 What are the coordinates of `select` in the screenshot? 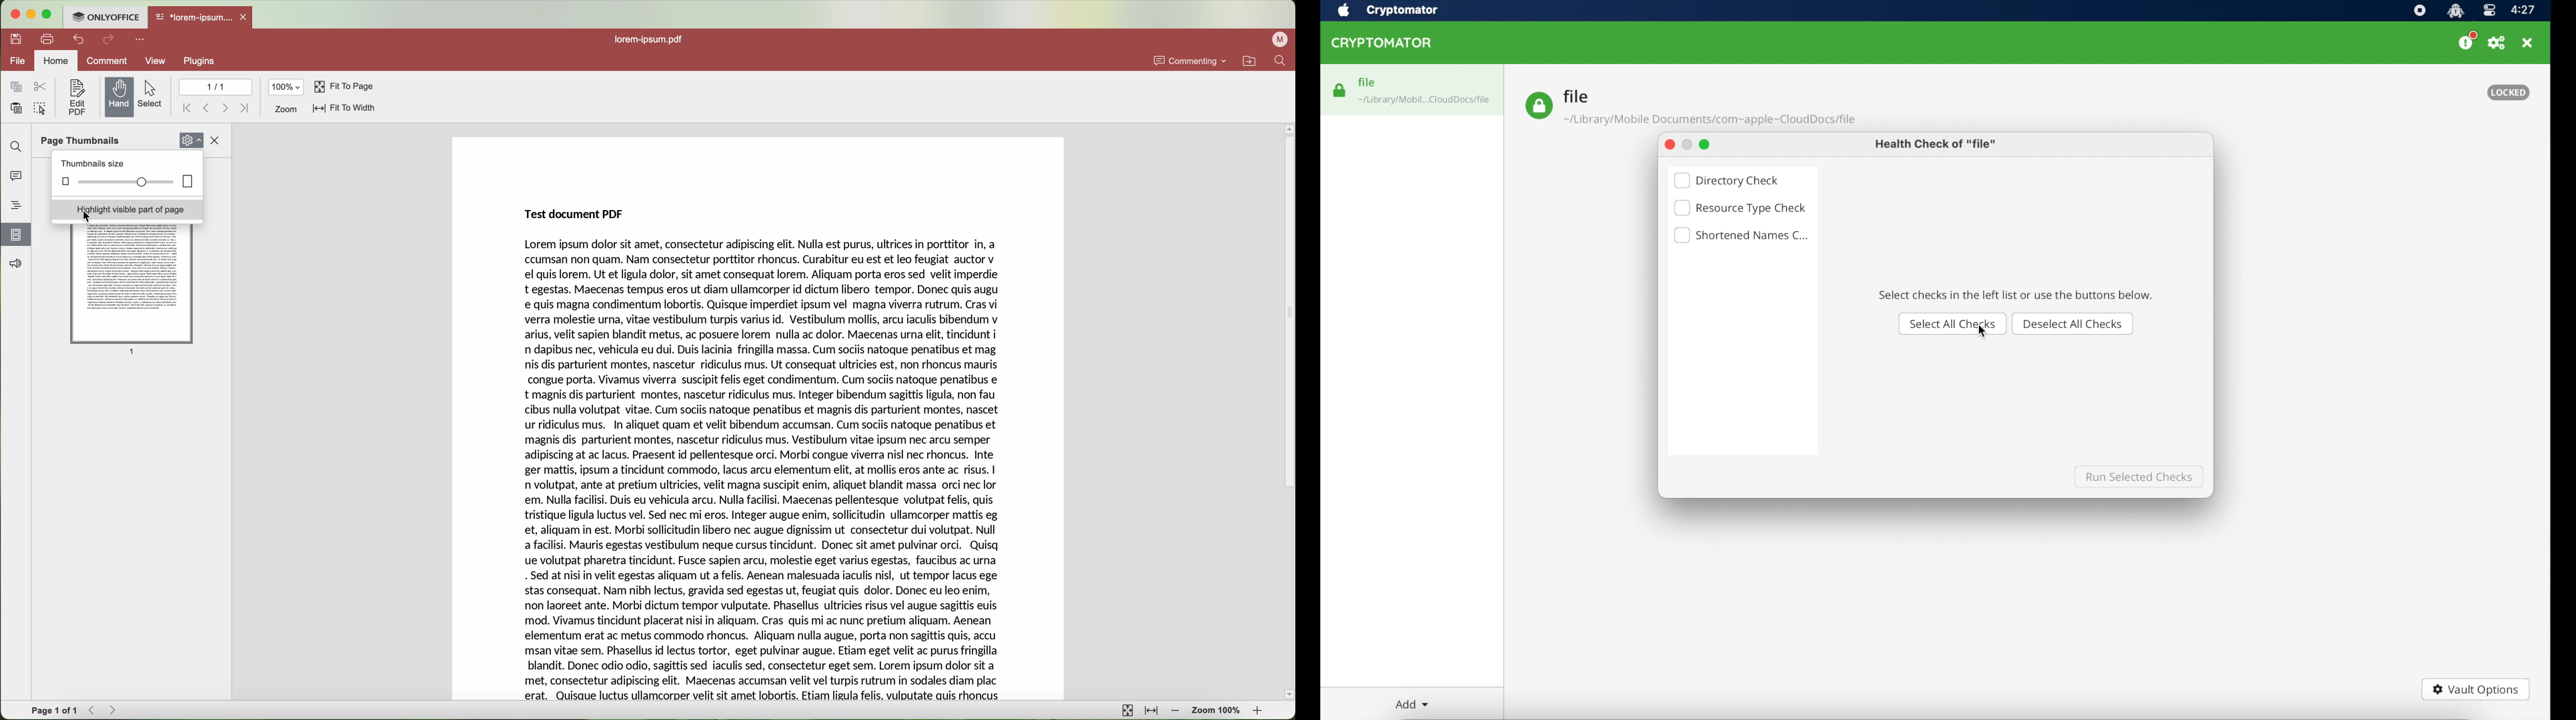 It's located at (152, 95).